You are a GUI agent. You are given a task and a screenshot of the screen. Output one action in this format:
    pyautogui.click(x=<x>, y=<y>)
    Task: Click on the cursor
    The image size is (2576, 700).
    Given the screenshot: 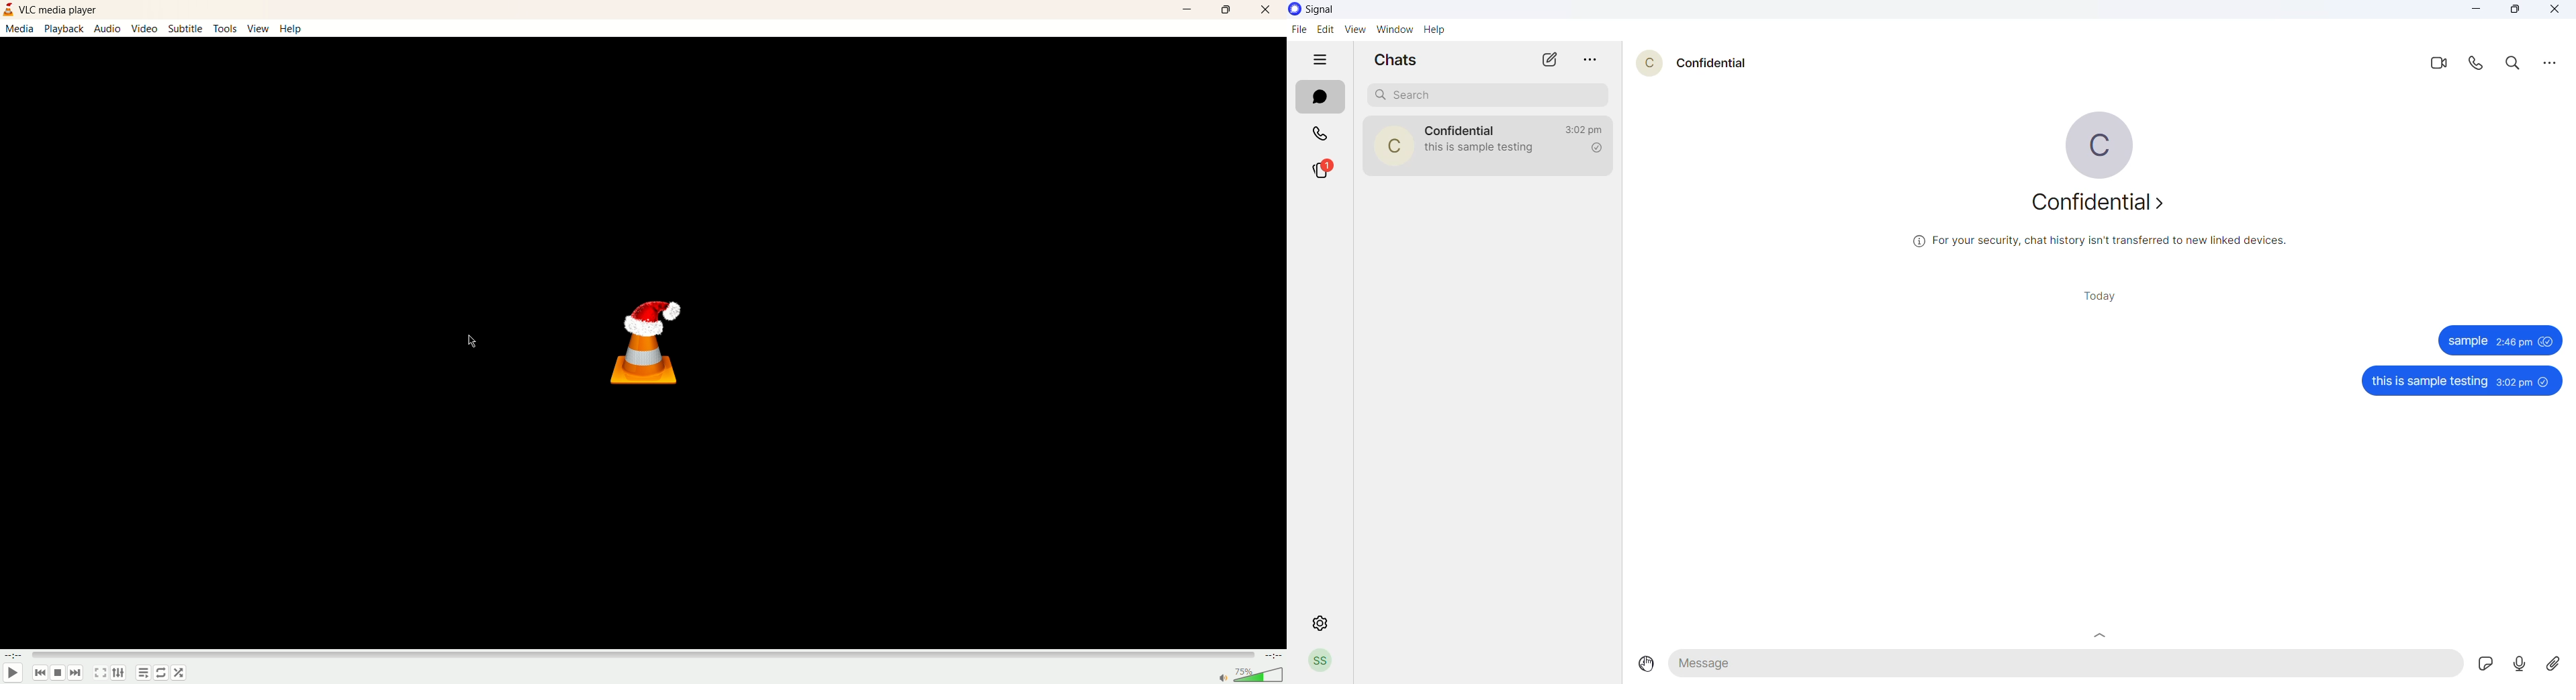 What is the action you would take?
    pyautogui.click(x=1648, y=668)
    